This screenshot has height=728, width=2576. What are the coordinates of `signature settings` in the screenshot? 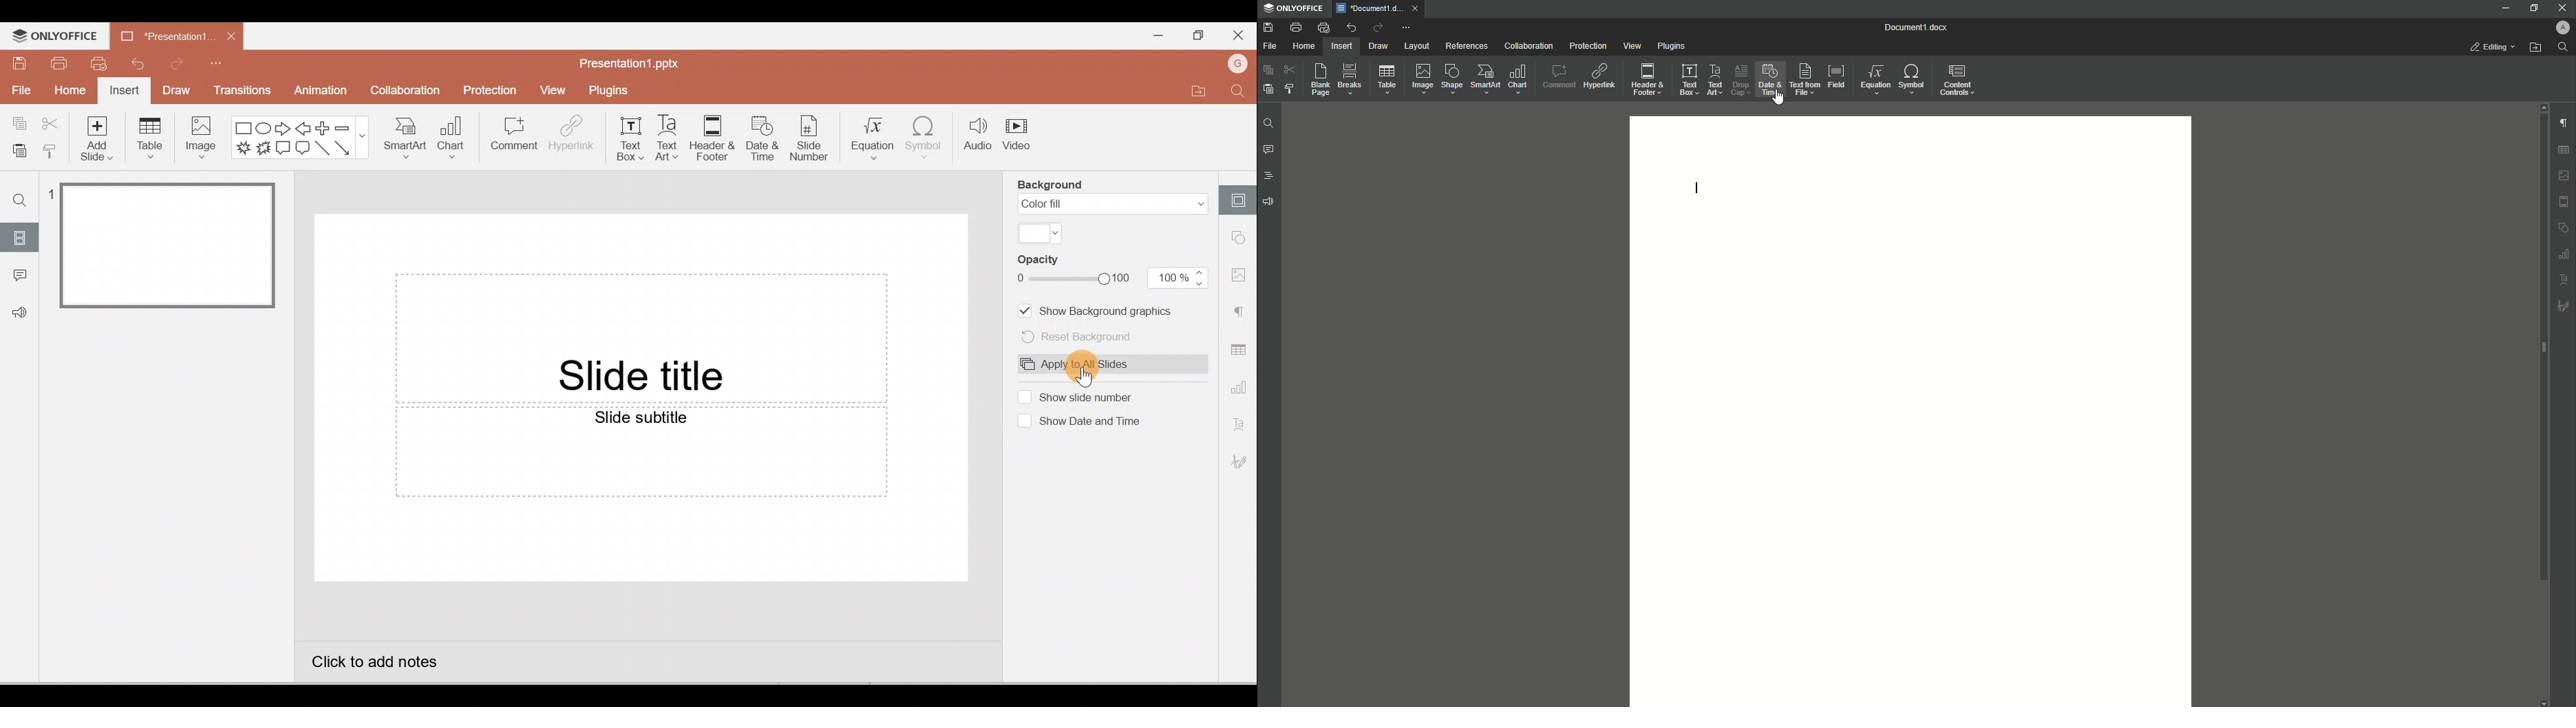 It's located at (2563, 305).